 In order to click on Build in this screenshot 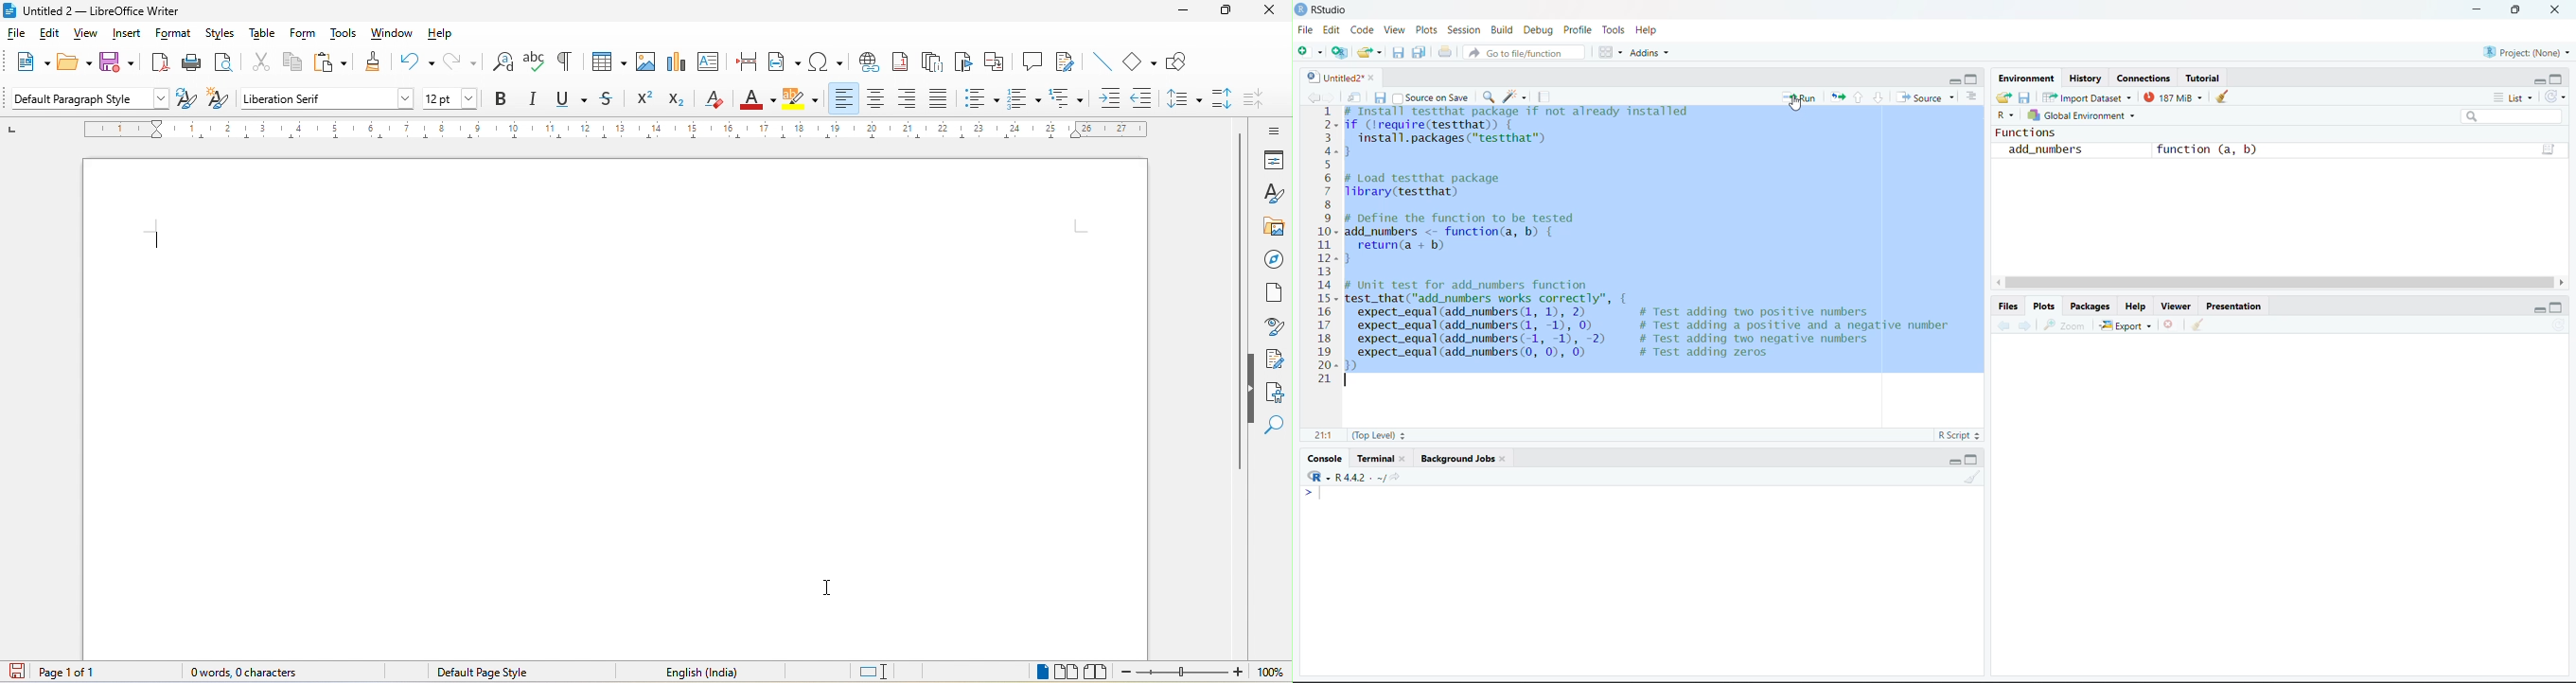, I will do `click(1501, 29)`.